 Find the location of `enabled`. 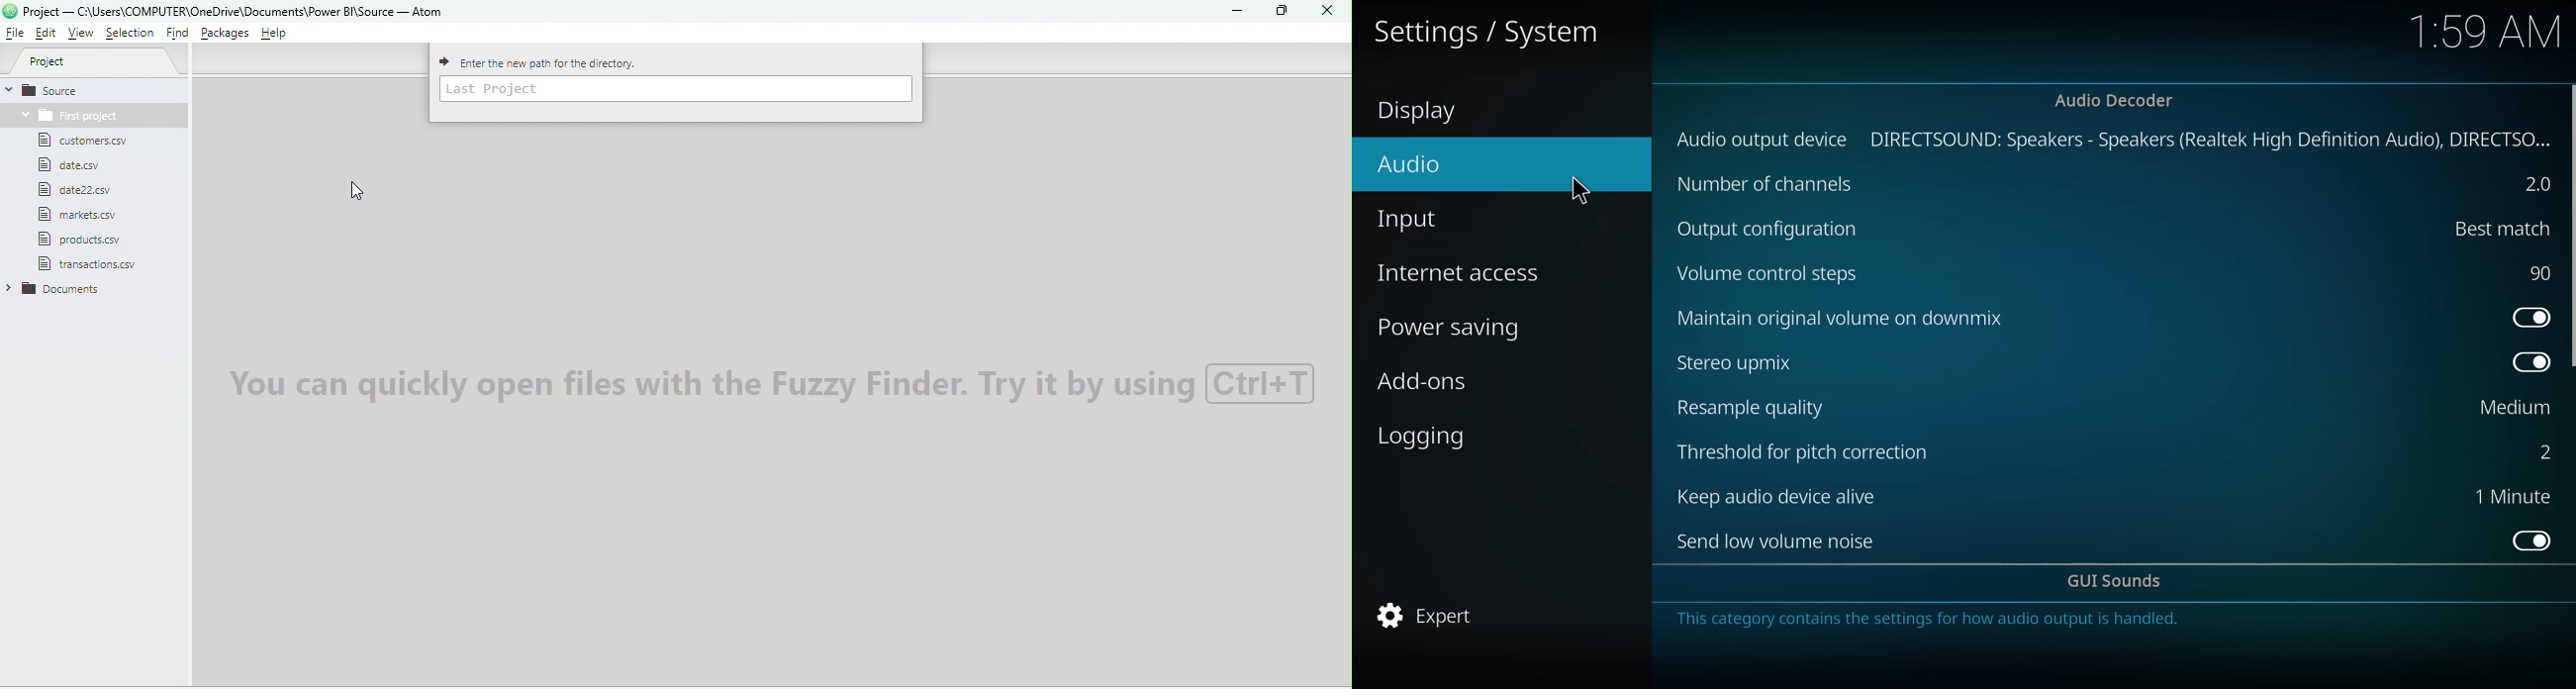

enabled is located at coordinates (2527, 316).